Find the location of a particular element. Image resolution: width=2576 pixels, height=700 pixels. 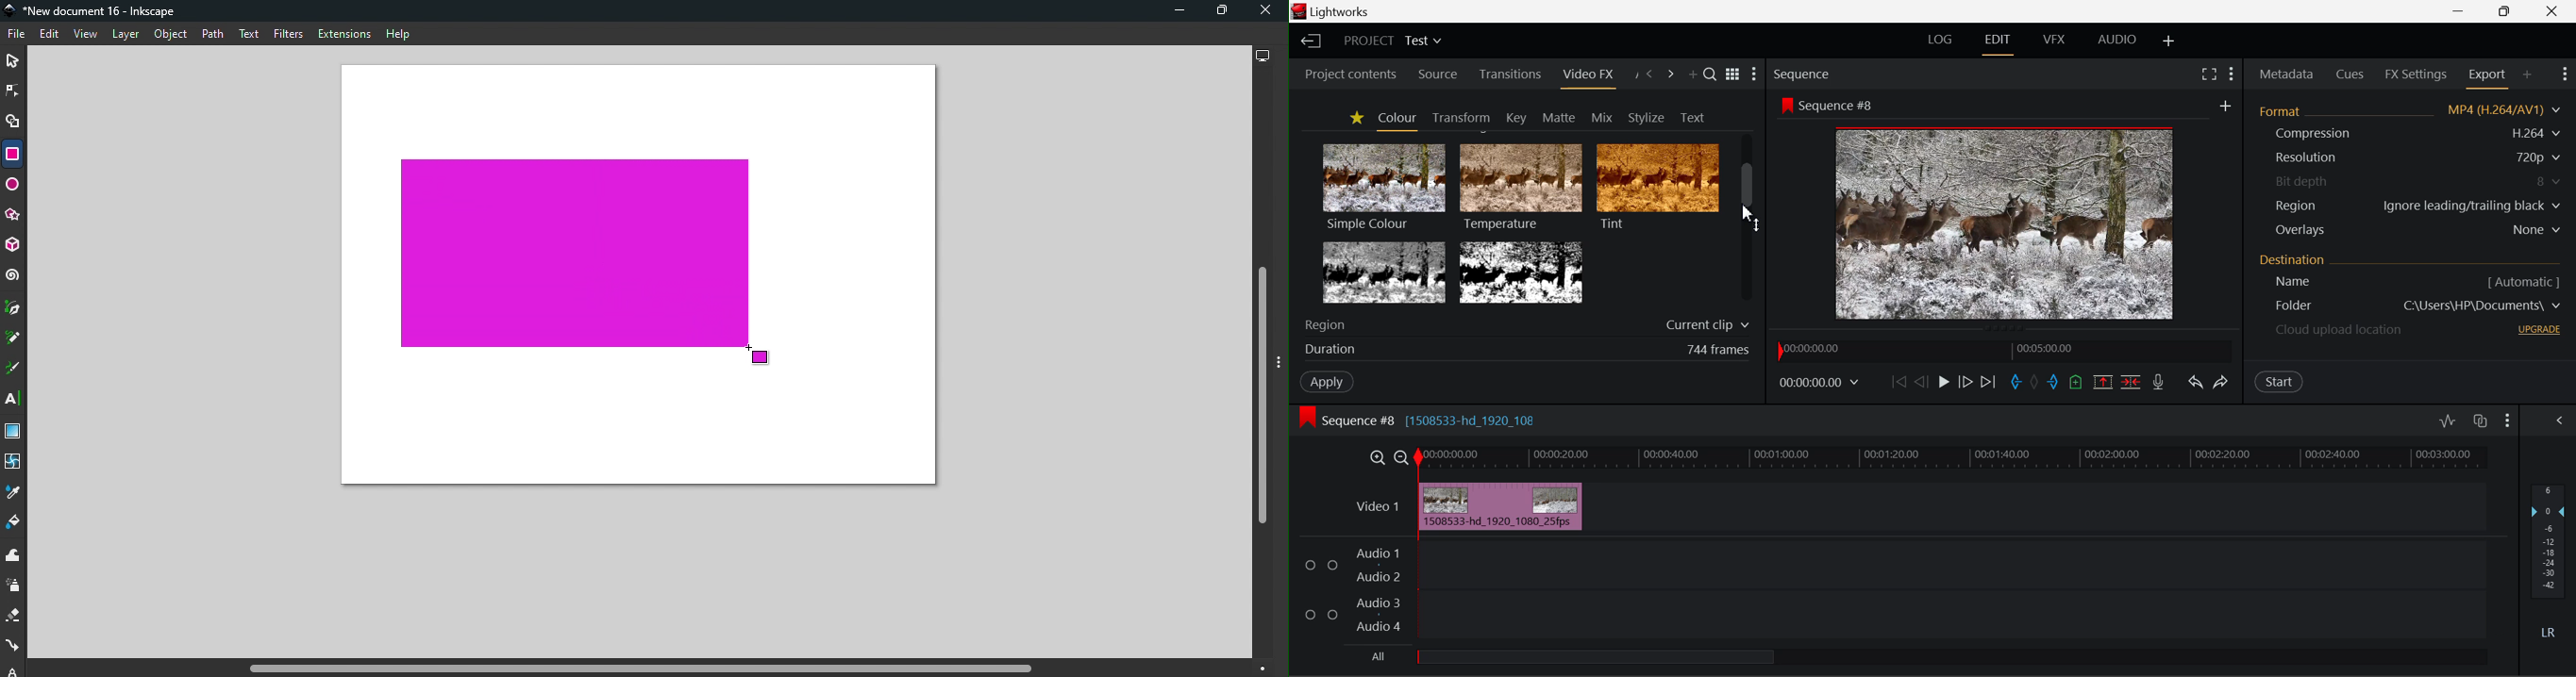

Toggle auto track sync is located at coordinates (2481, 421).